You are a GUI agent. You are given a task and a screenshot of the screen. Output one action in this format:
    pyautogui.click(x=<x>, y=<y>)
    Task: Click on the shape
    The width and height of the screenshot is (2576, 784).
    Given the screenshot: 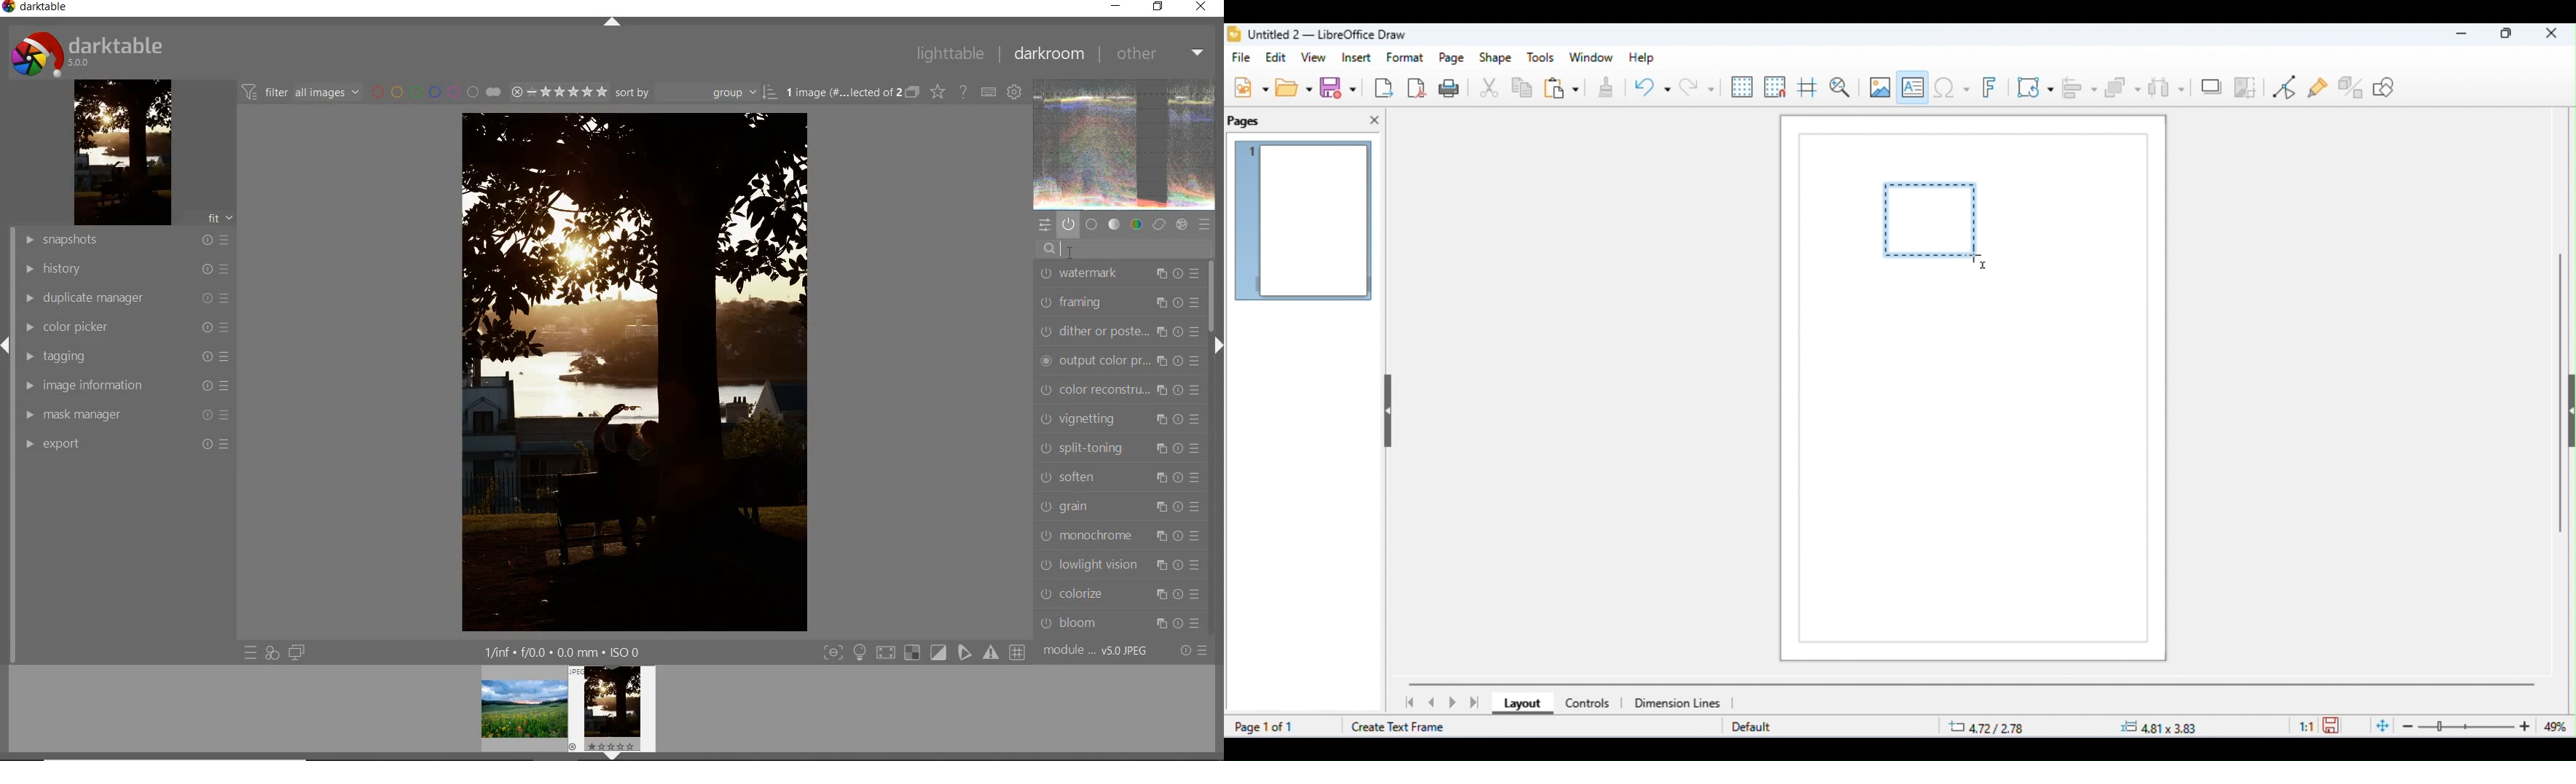 What is the action you would take?
    pyautogui.click(x=1496, y=58)
    